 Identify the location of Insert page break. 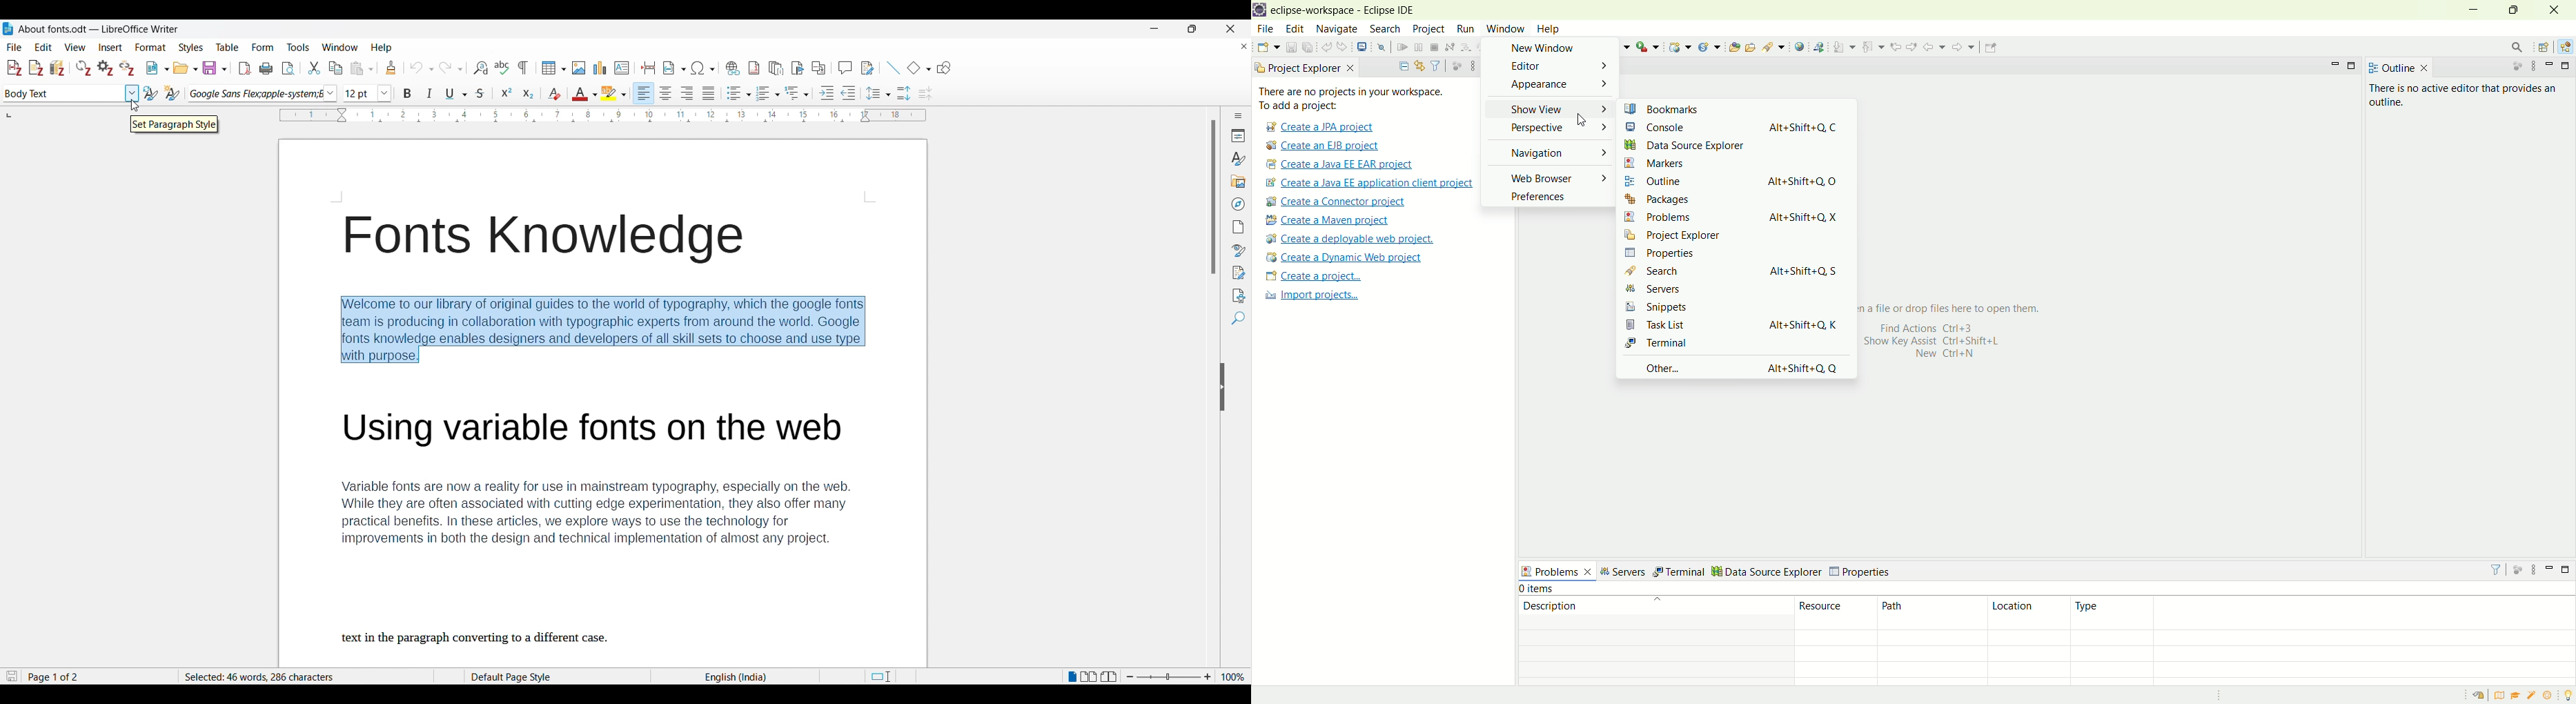
(649, 68).